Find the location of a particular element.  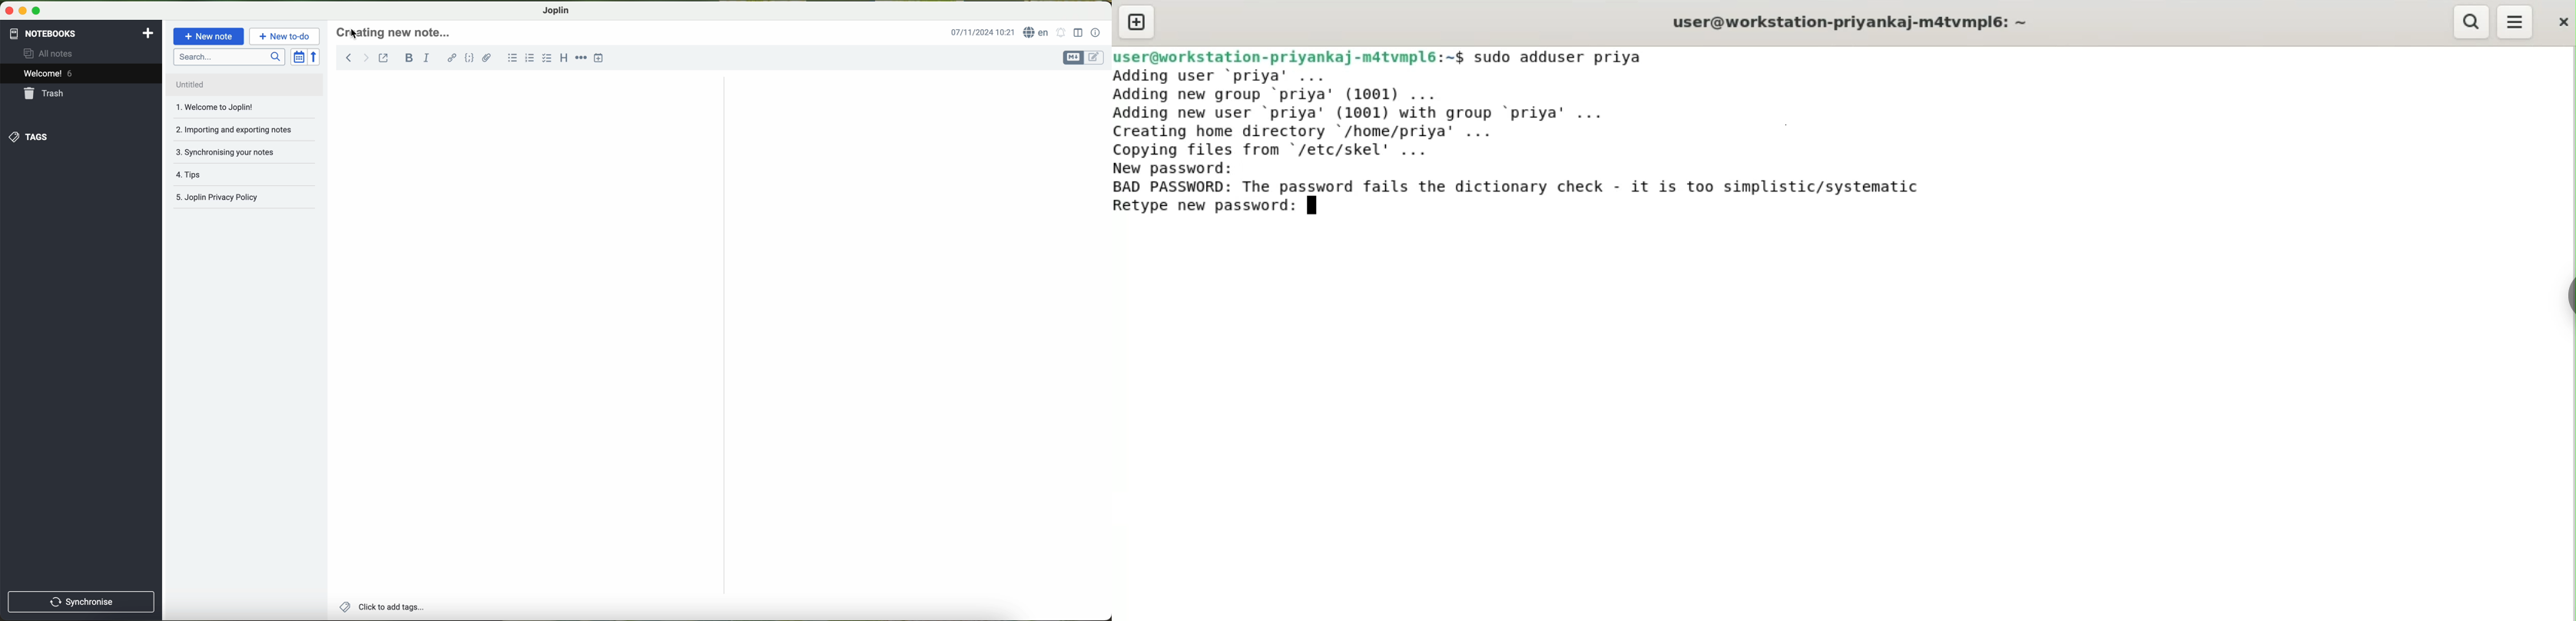

menu is located at coordinates (2516, 22).